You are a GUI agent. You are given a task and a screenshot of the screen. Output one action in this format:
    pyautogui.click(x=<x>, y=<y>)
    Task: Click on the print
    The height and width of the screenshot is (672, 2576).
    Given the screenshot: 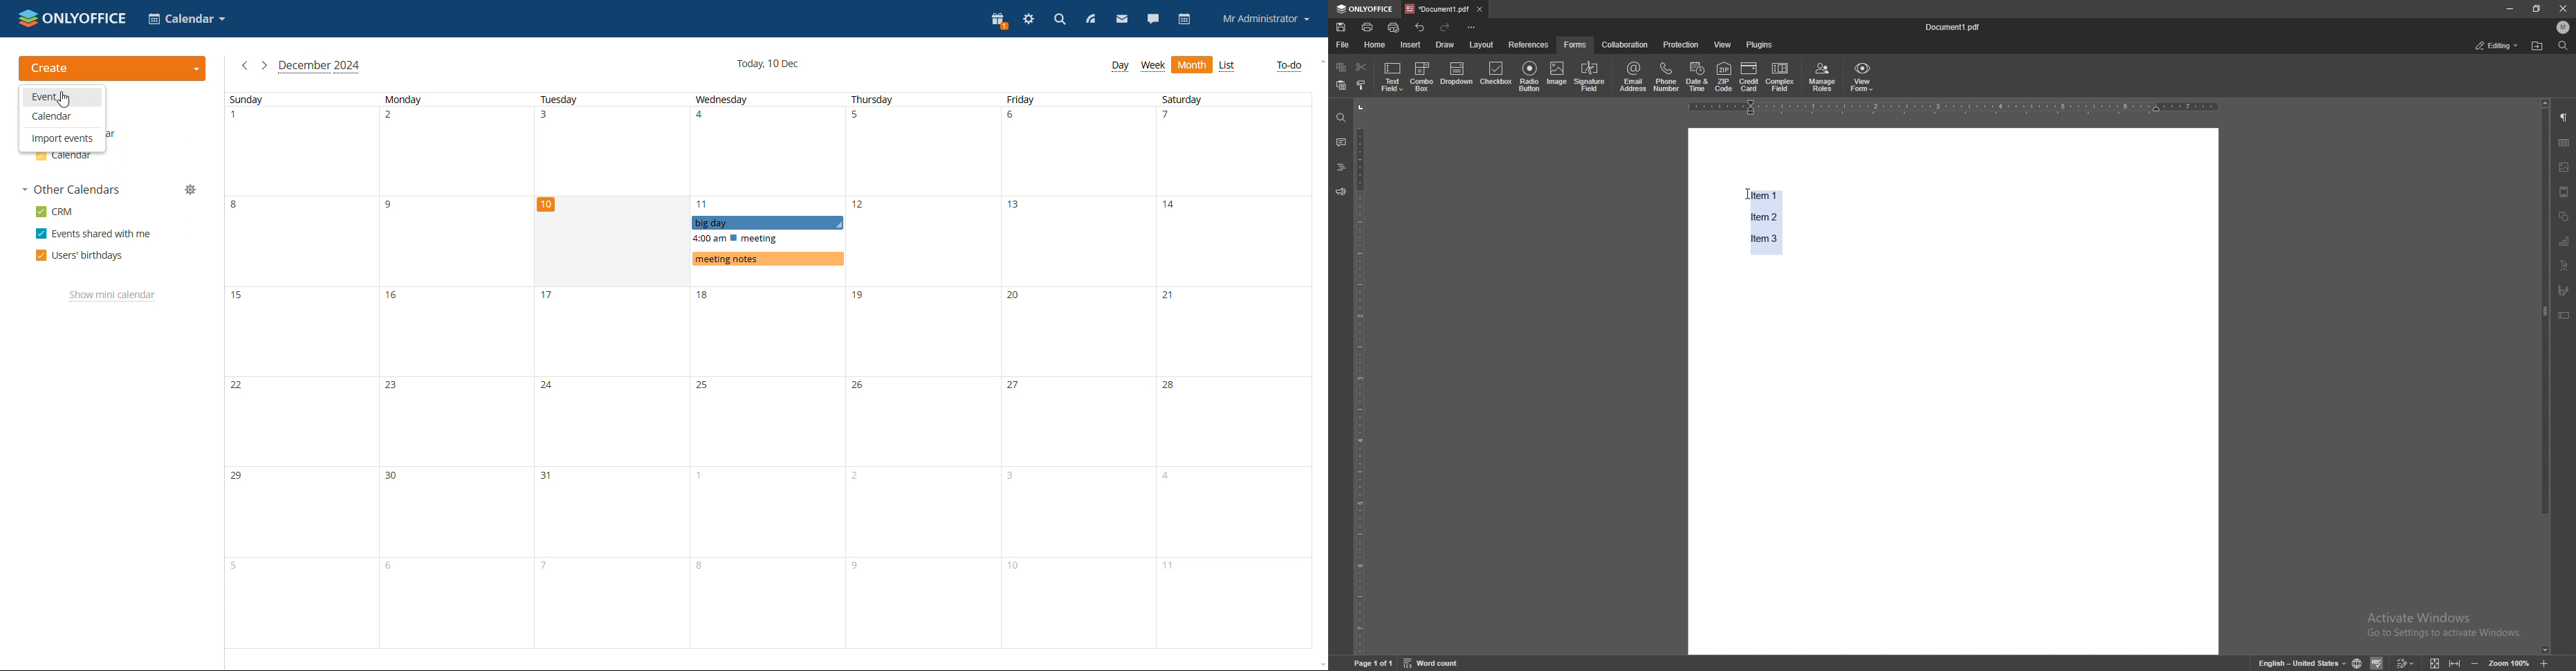 What is the action you would take?
    pyautogui.click(x=1368, y=27)
    